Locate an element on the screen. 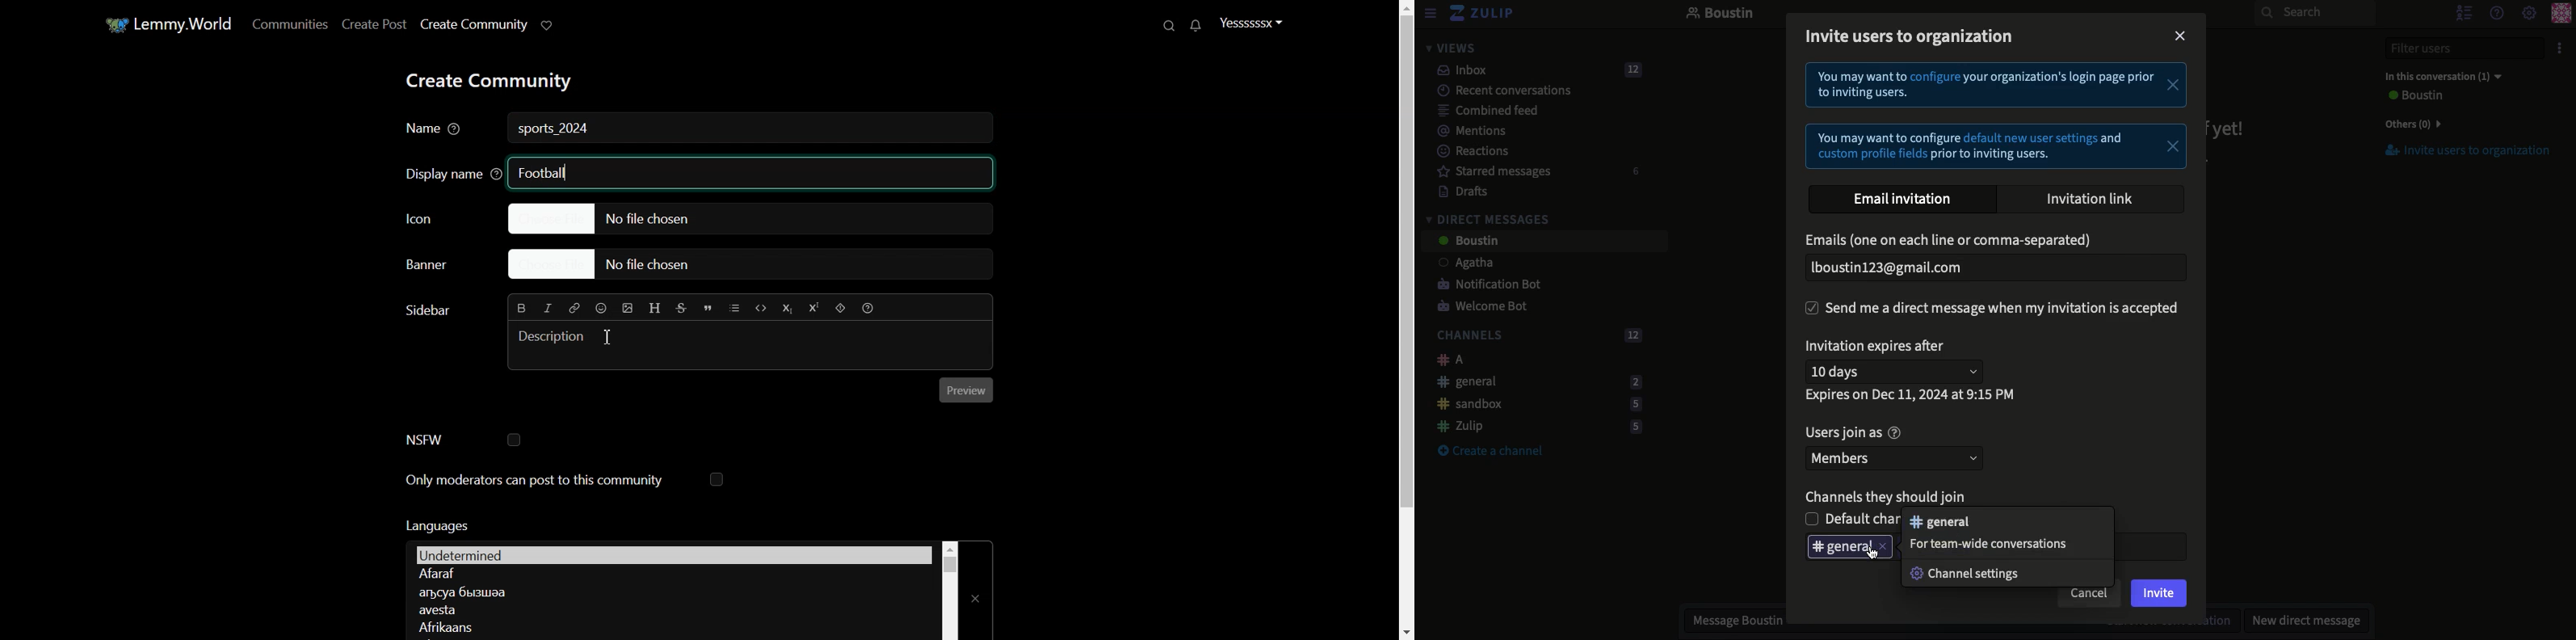 This screenshot has width=2576, height=644. Typing window is located at coordinates (752, 344).